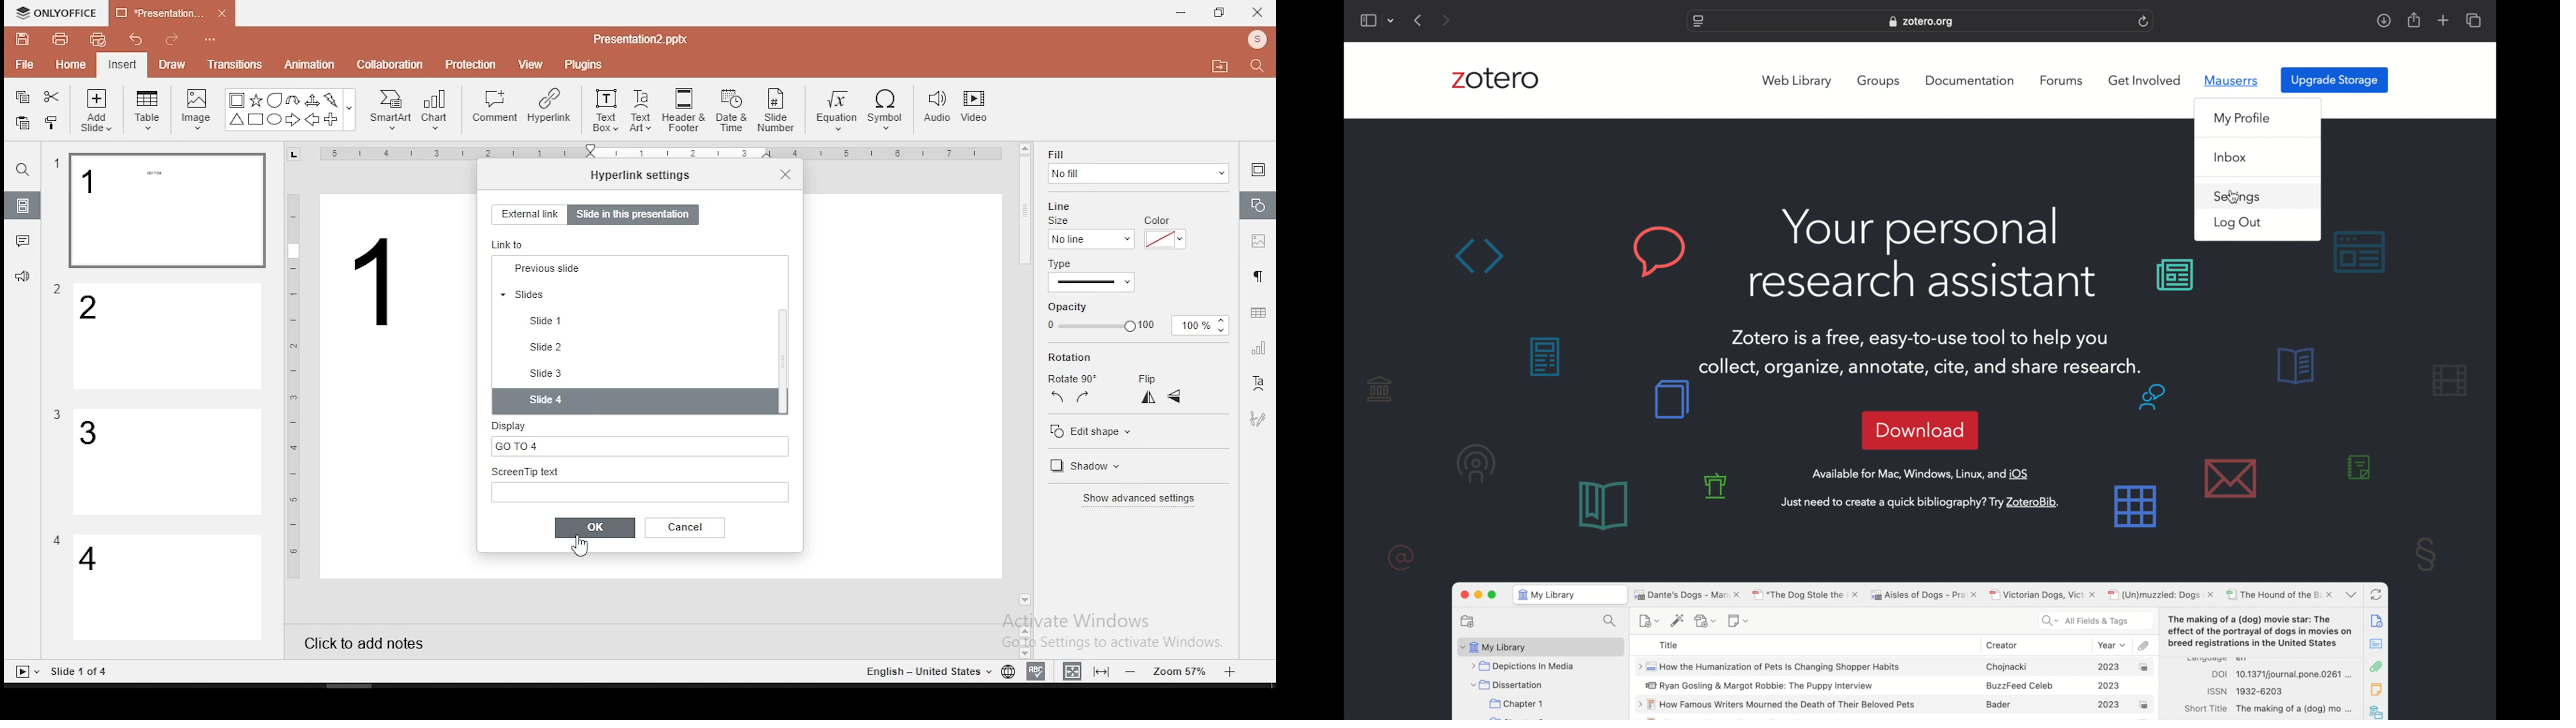  I want to click on , so click(926, 672).